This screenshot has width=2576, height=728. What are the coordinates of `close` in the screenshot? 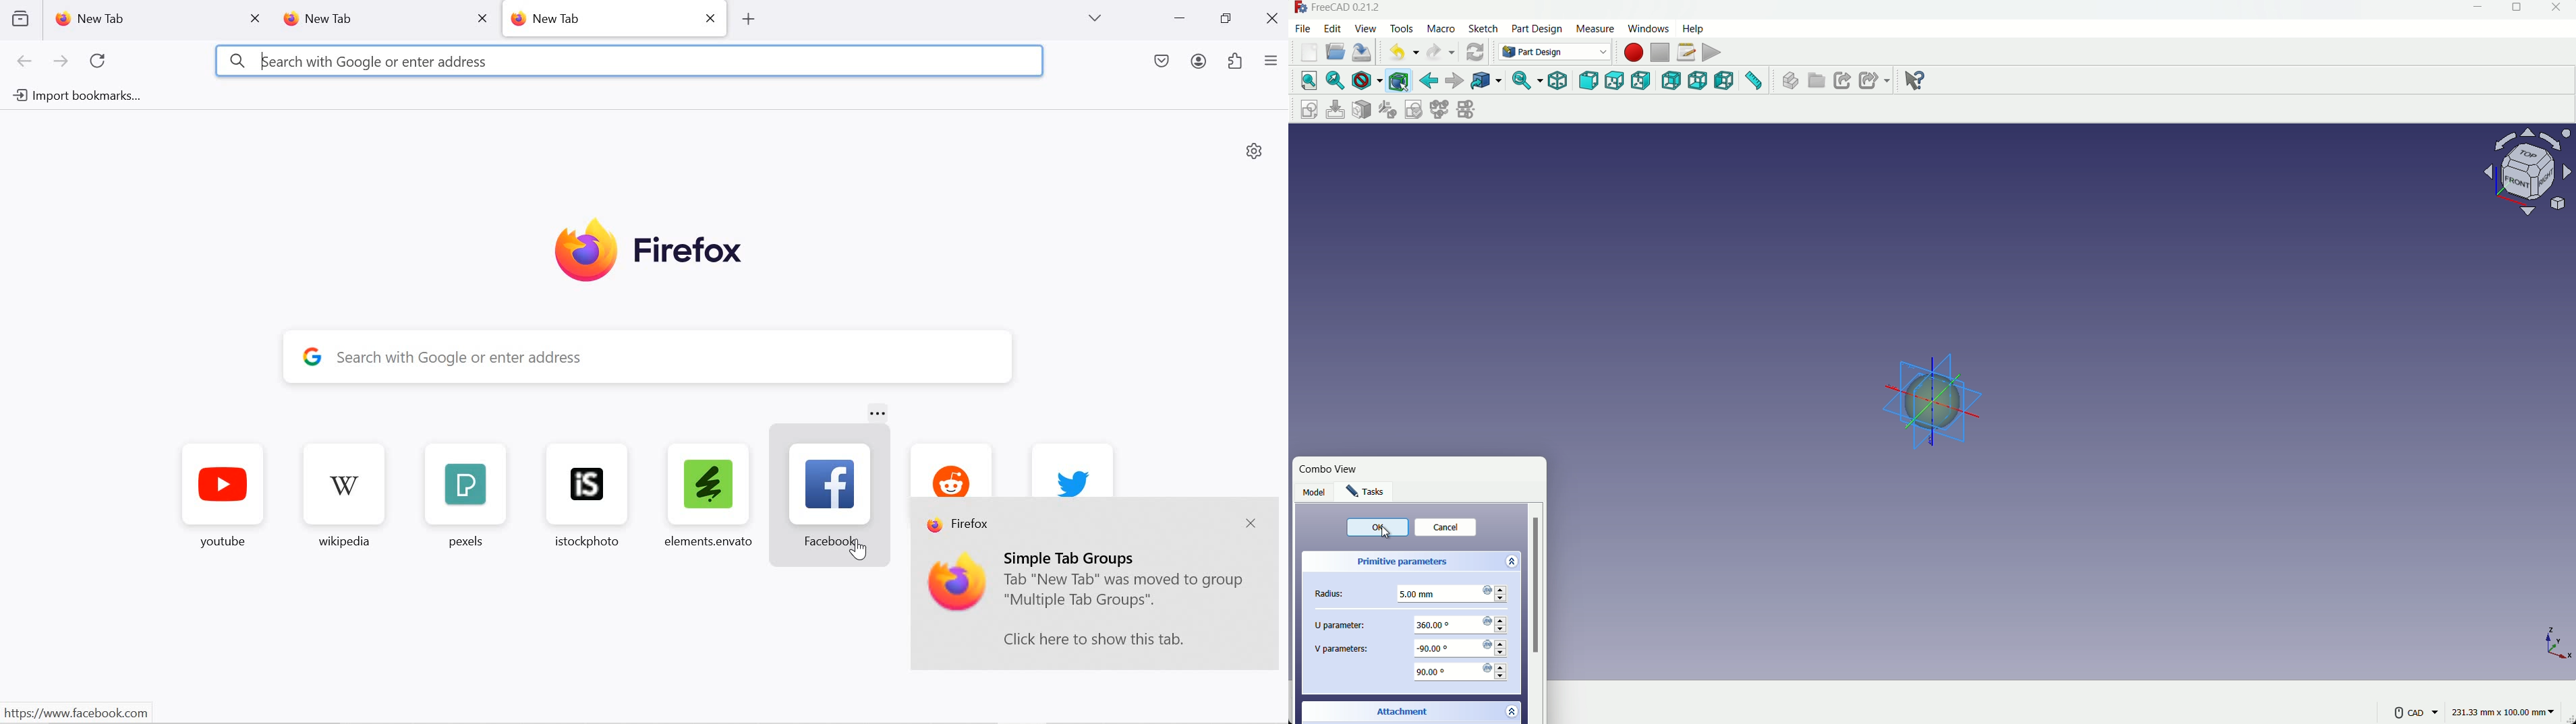 It's located at (2555, 8).